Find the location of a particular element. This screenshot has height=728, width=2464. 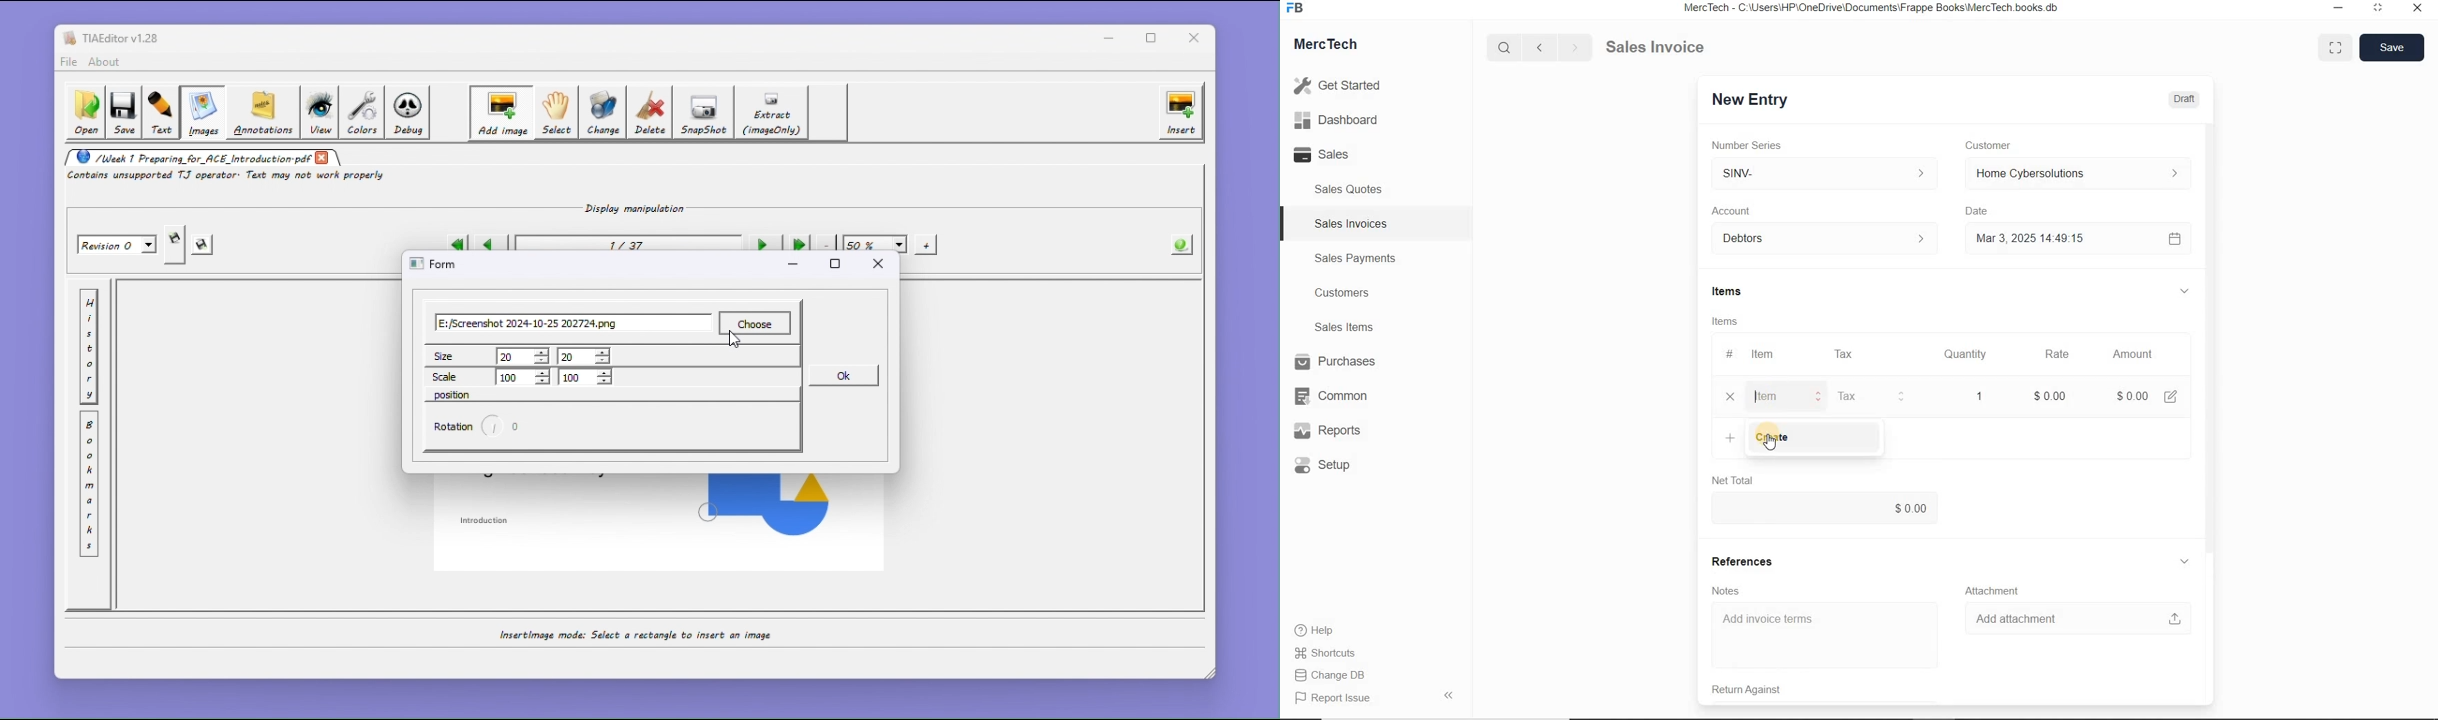

Purchases is located at coordinates (1337, 363).